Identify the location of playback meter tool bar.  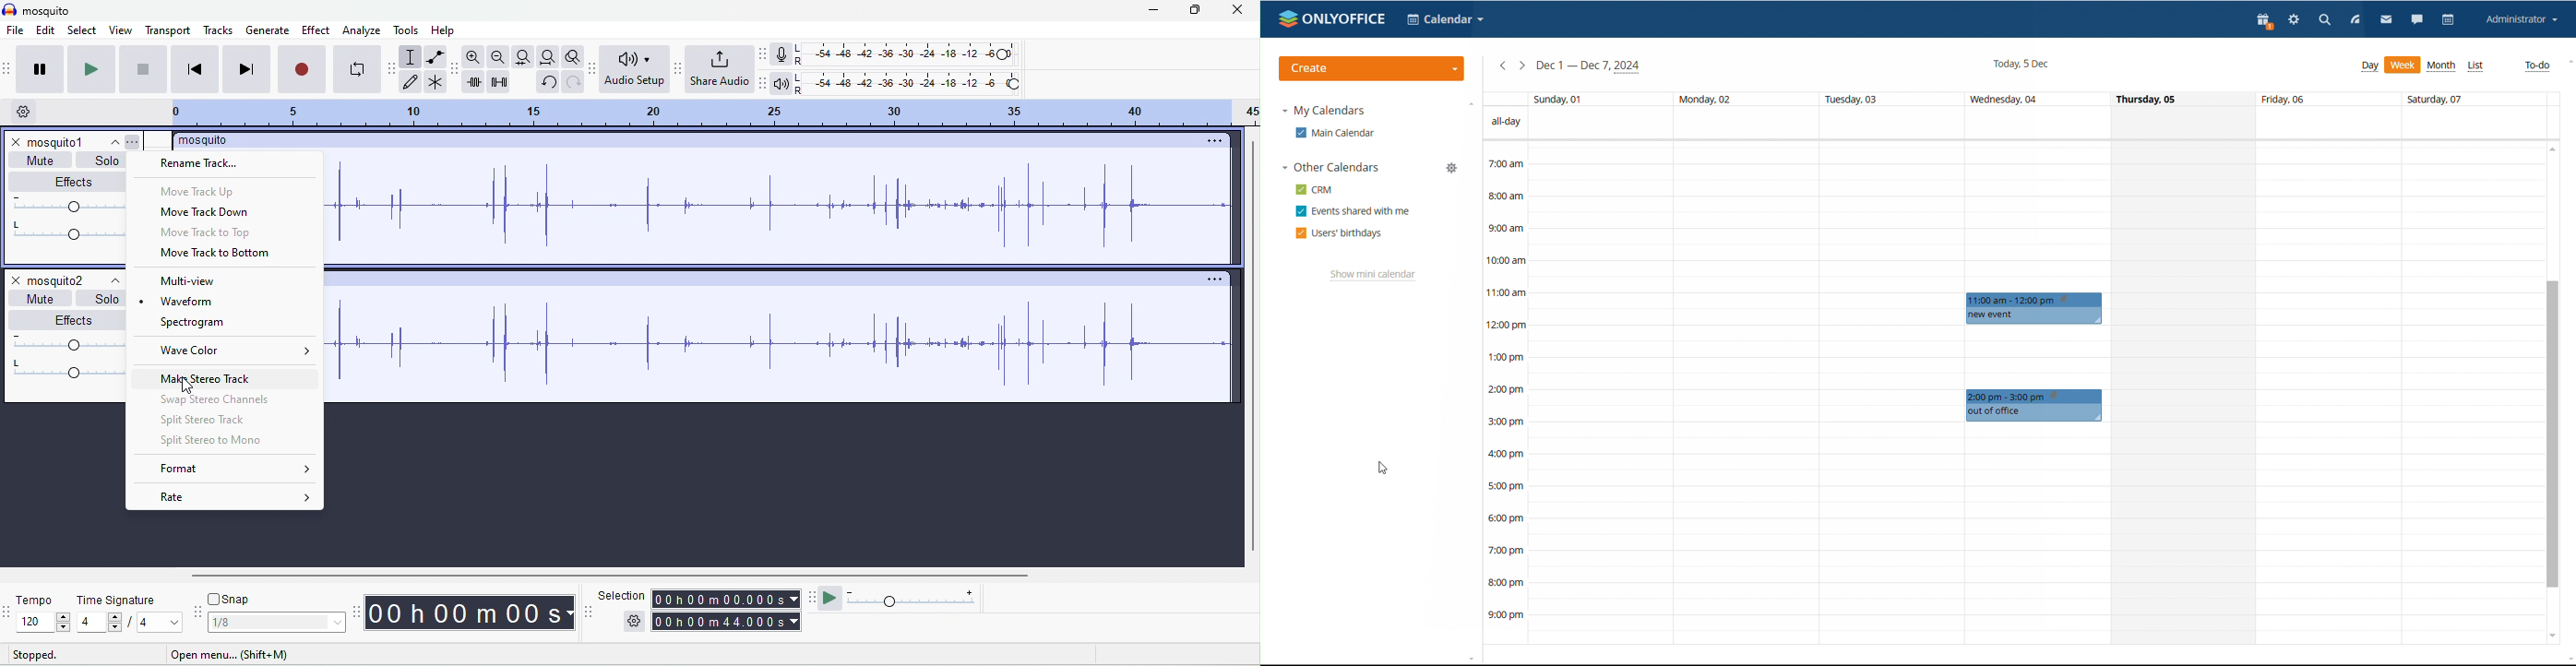
(762, 82).